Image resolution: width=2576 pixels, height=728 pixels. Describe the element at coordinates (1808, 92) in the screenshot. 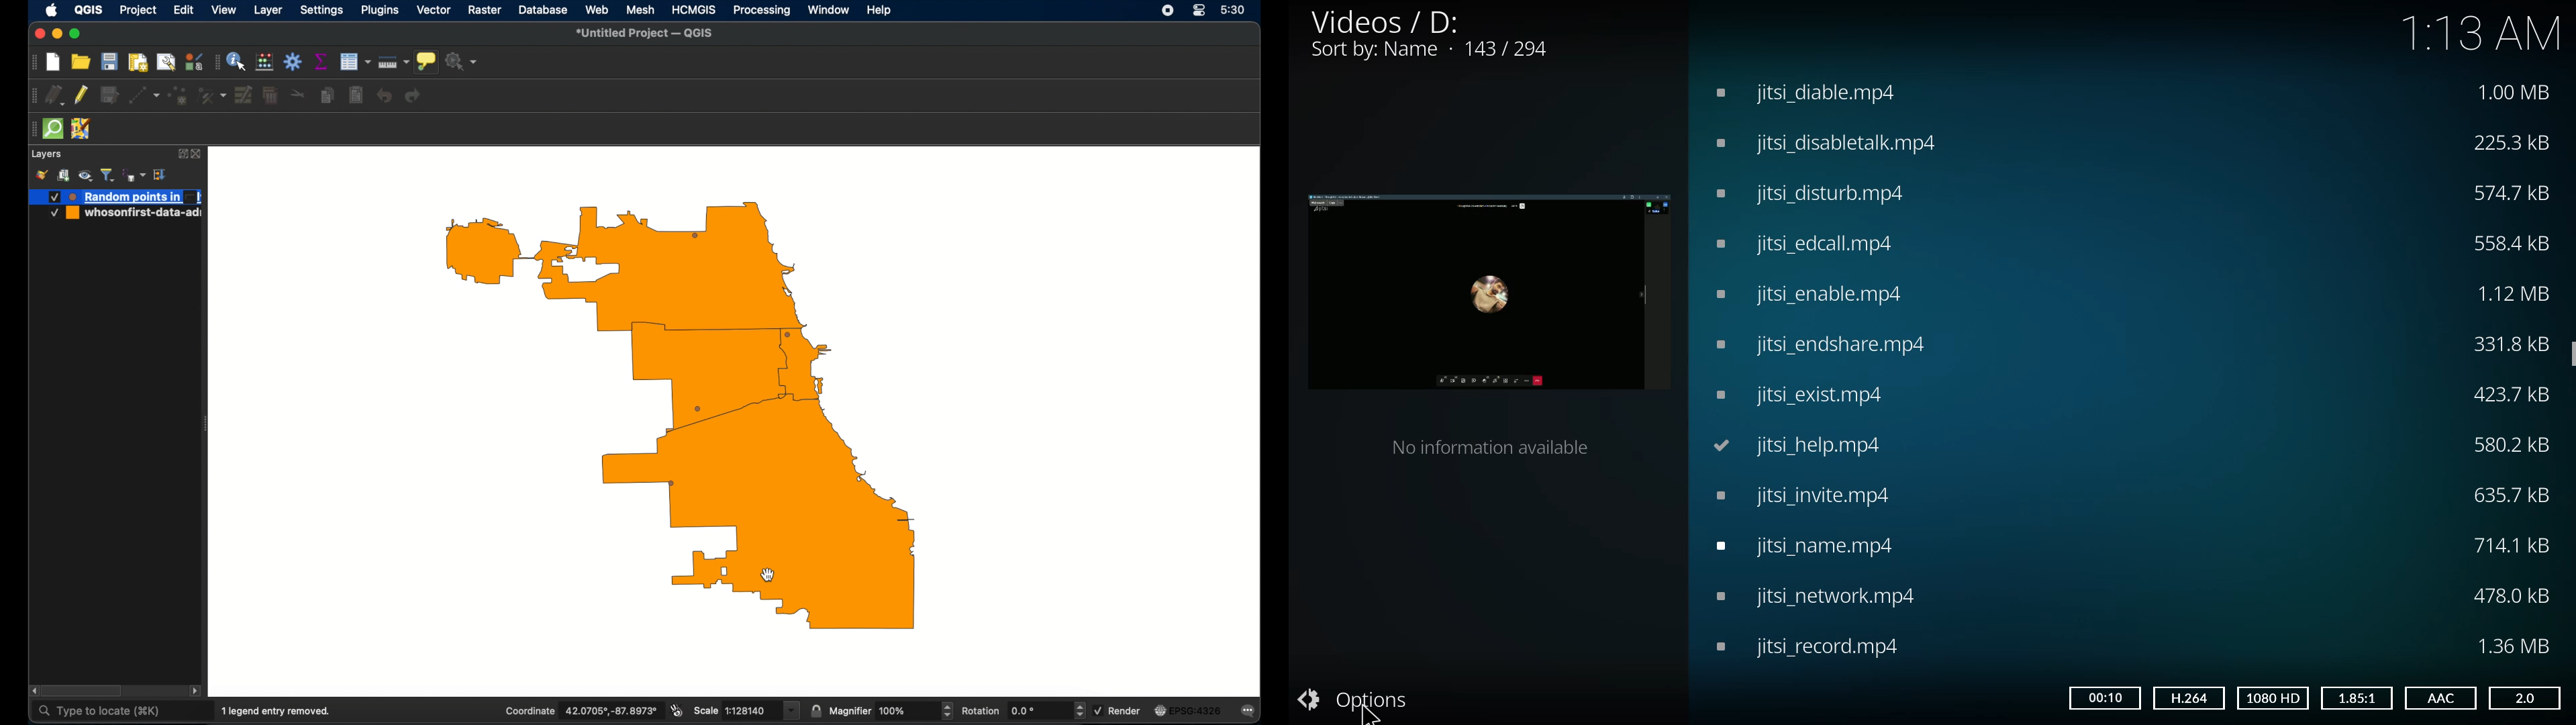

I see `video` at that location.